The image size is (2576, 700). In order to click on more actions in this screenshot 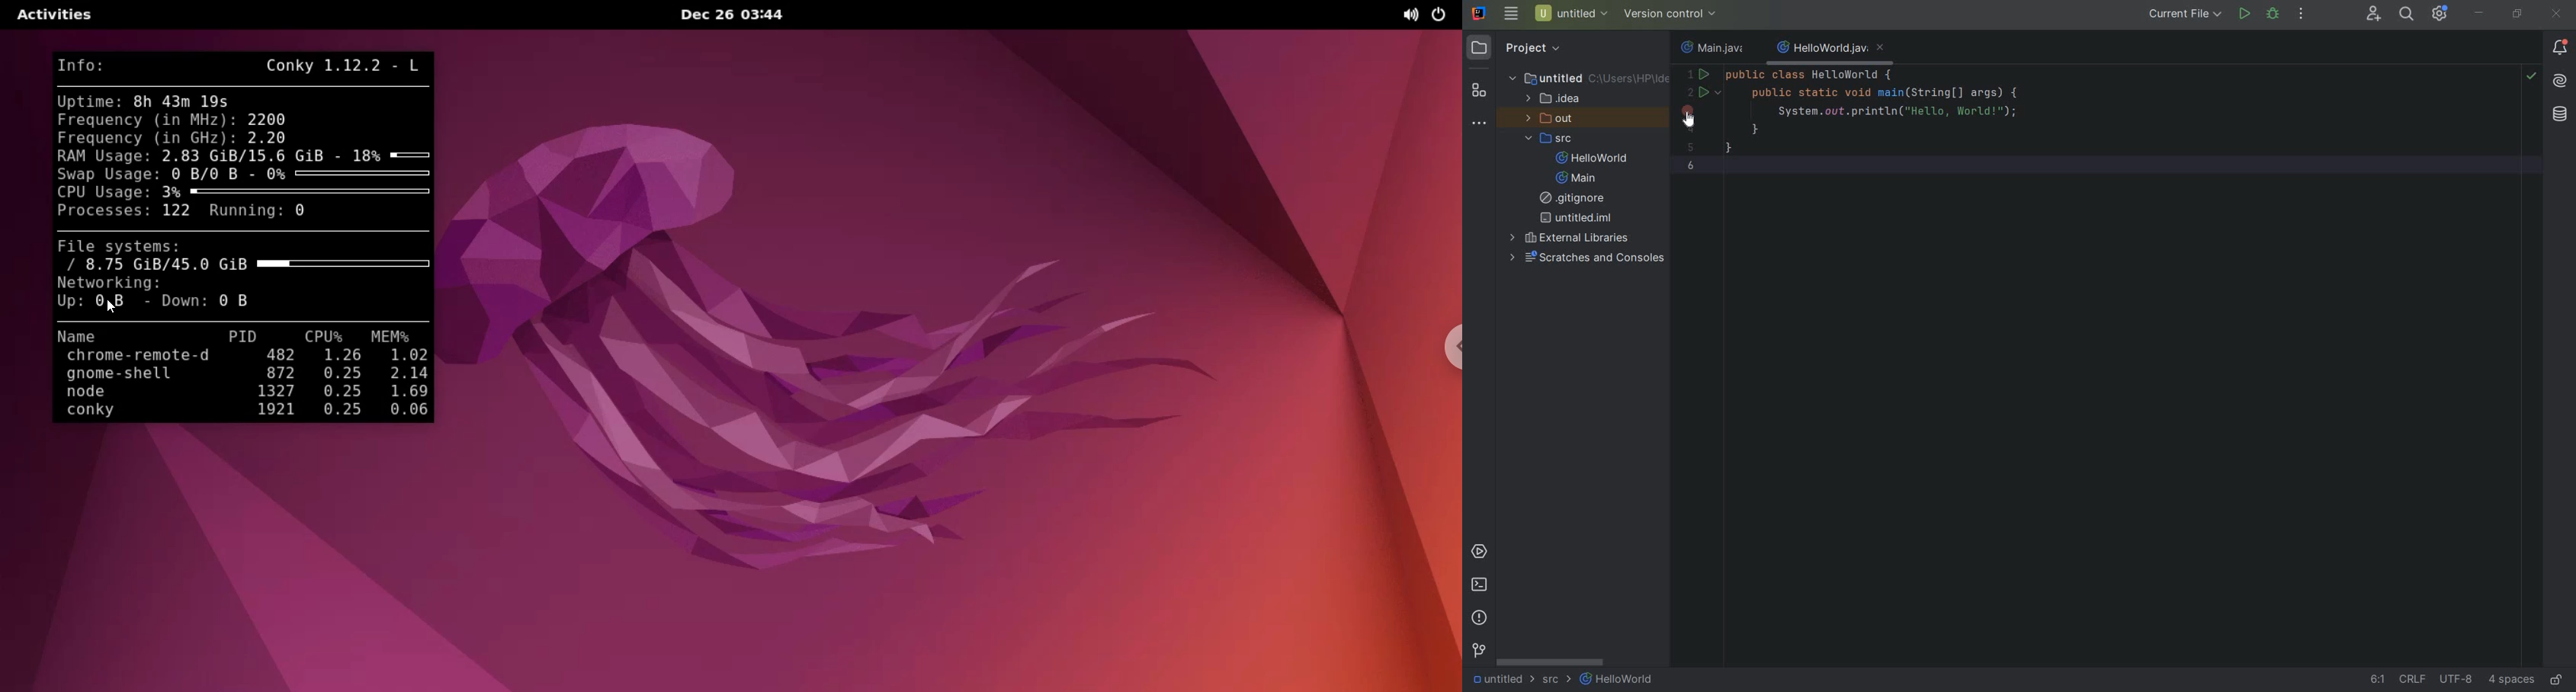, I will do `click(2302, 15)`.